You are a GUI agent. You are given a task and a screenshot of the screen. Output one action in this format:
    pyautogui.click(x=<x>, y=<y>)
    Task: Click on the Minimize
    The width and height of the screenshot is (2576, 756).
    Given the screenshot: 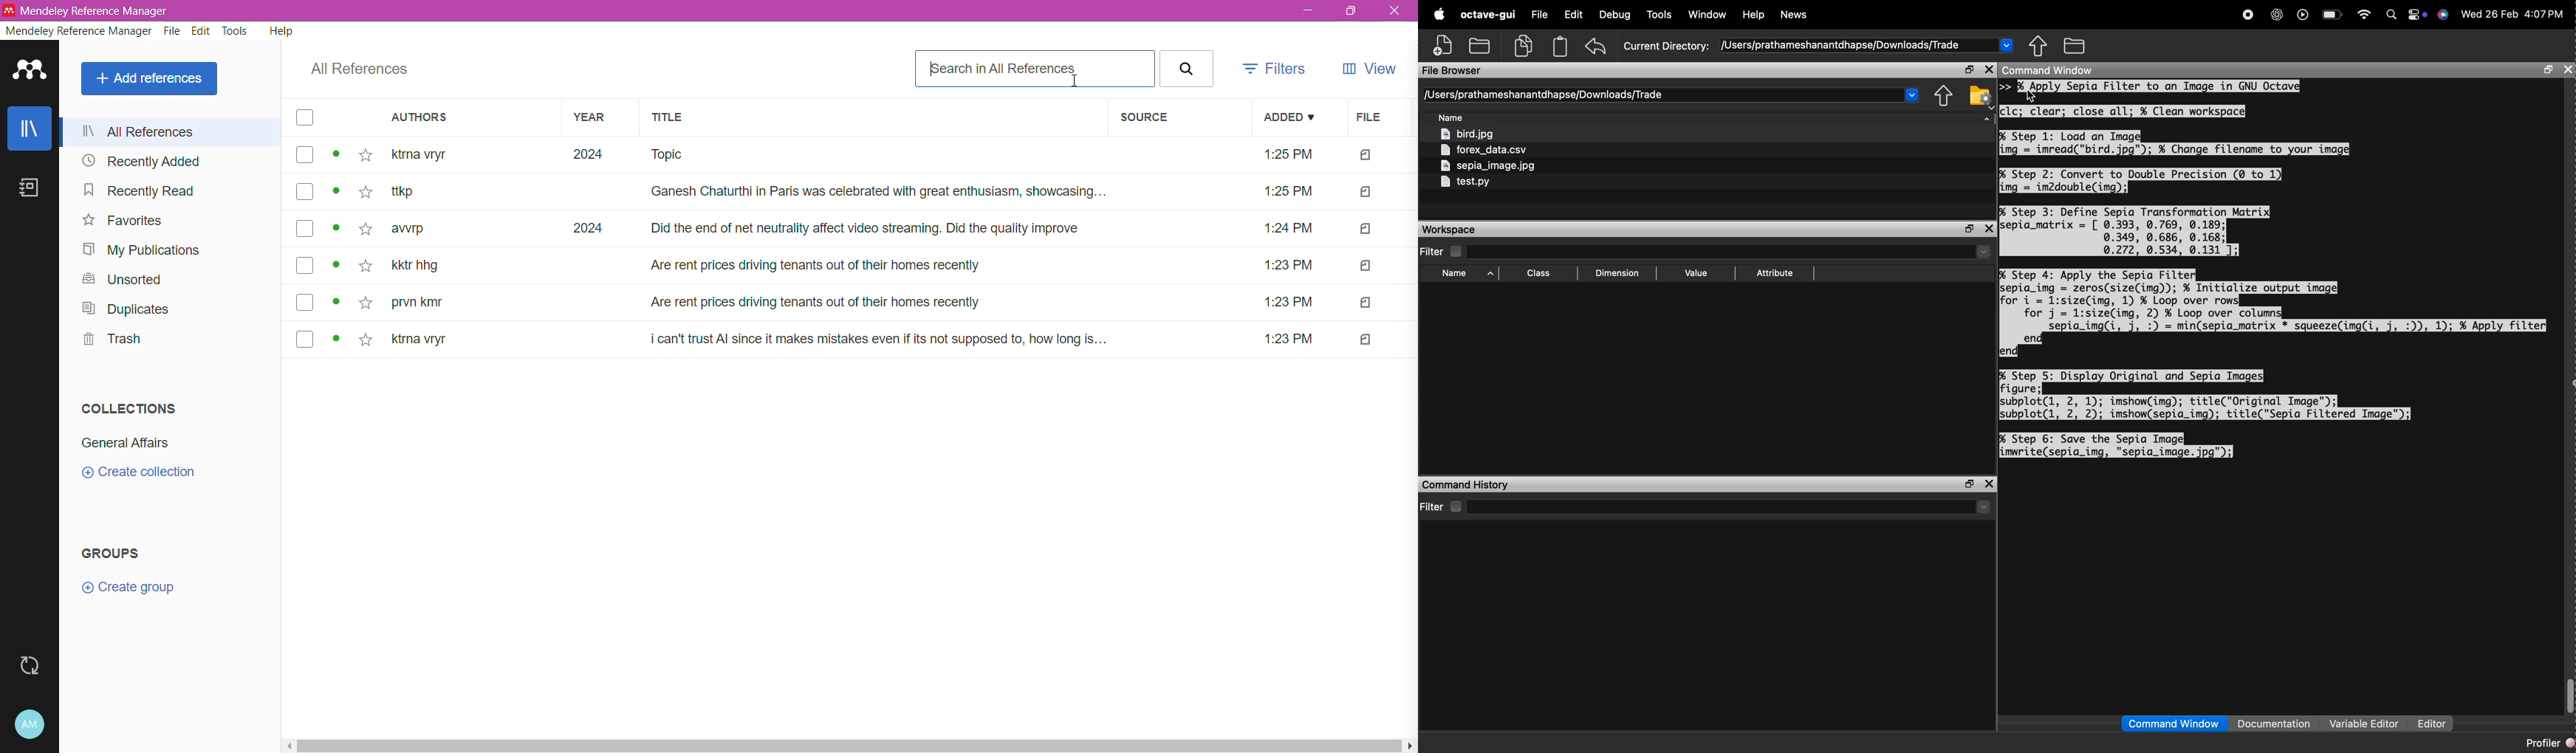 What is the action you would take?
    pyautogui.click(x=1307, y=11)
    